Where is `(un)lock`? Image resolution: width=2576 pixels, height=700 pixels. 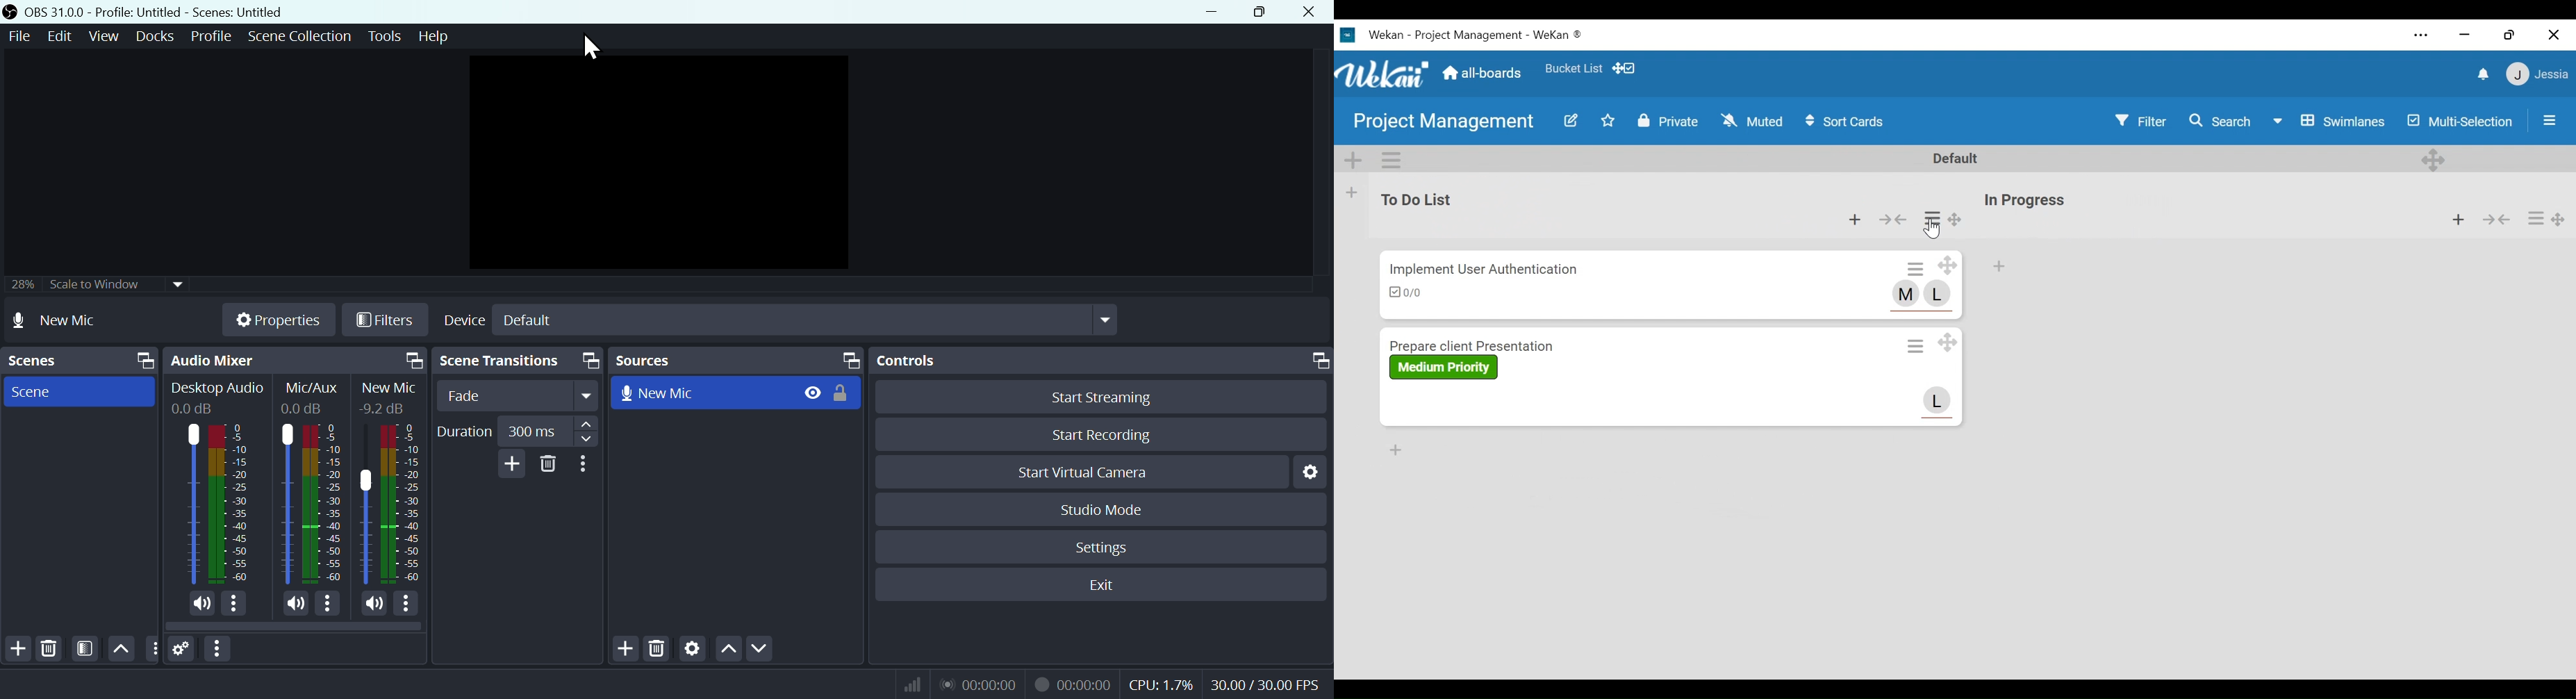 (un)lock is located at coordinates (844, 393).